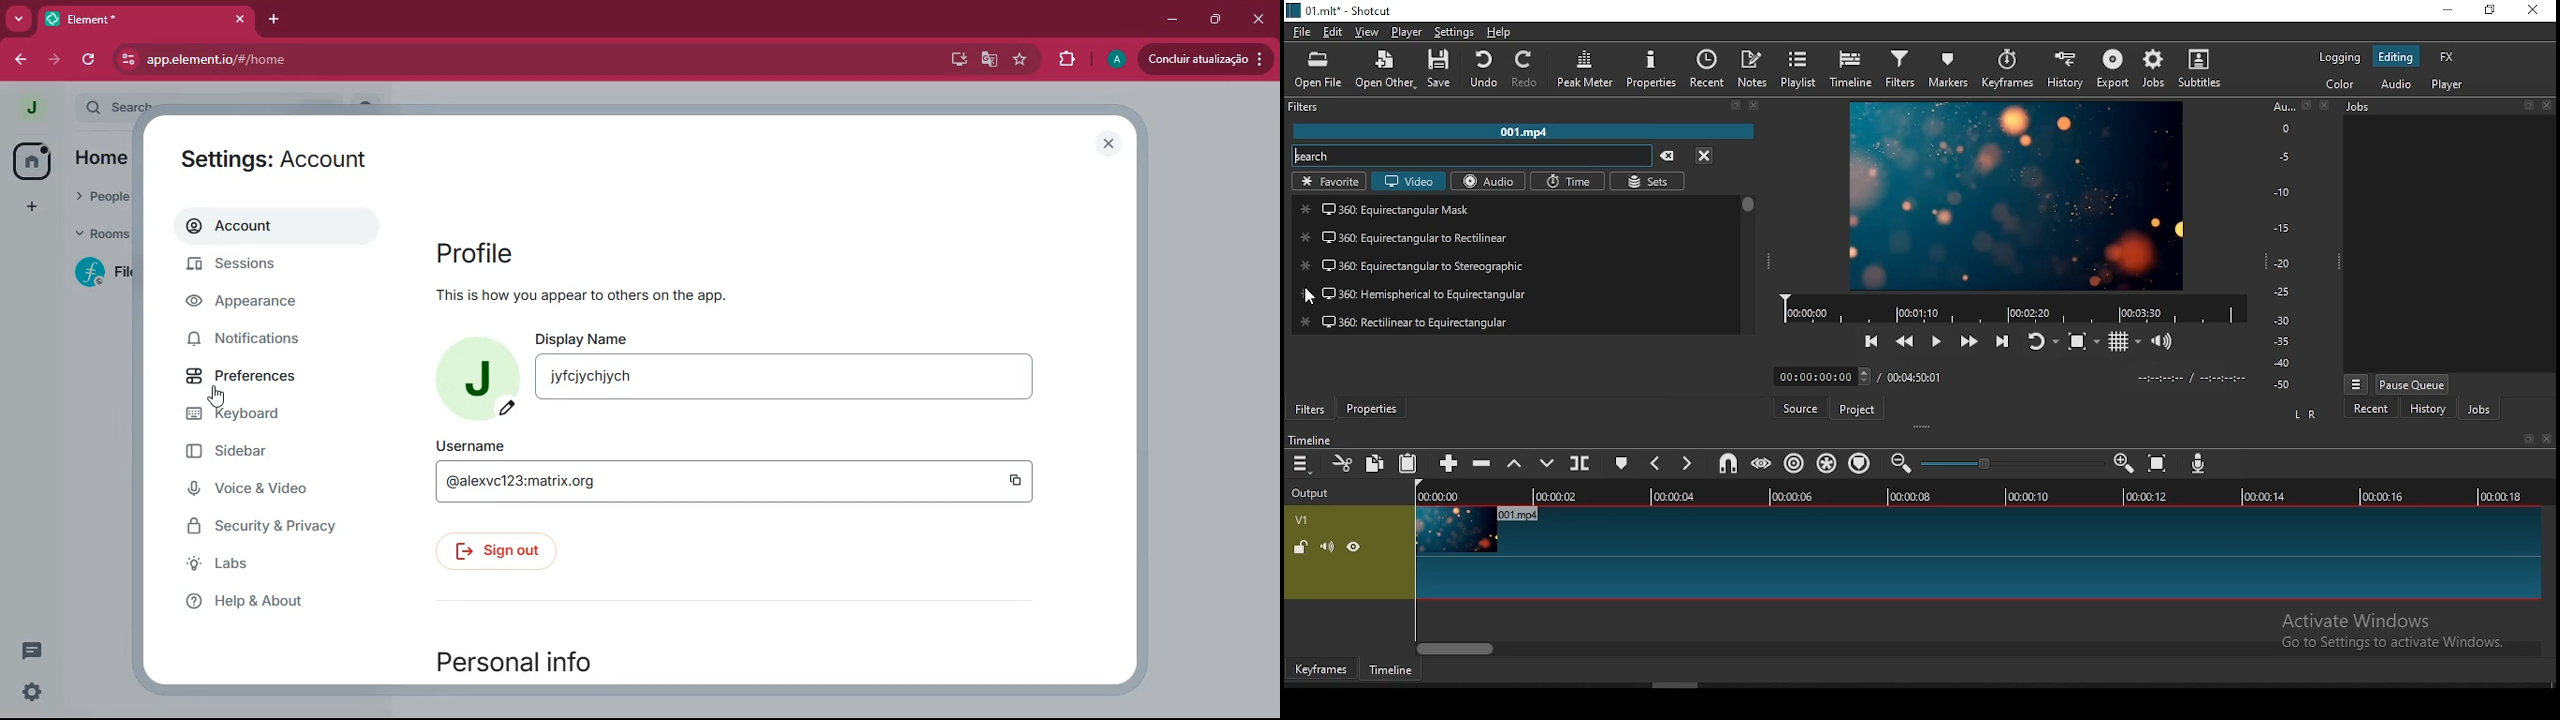  Describe the element at coordinates (52, 59) in the screenshot. I see `forward` at that location.